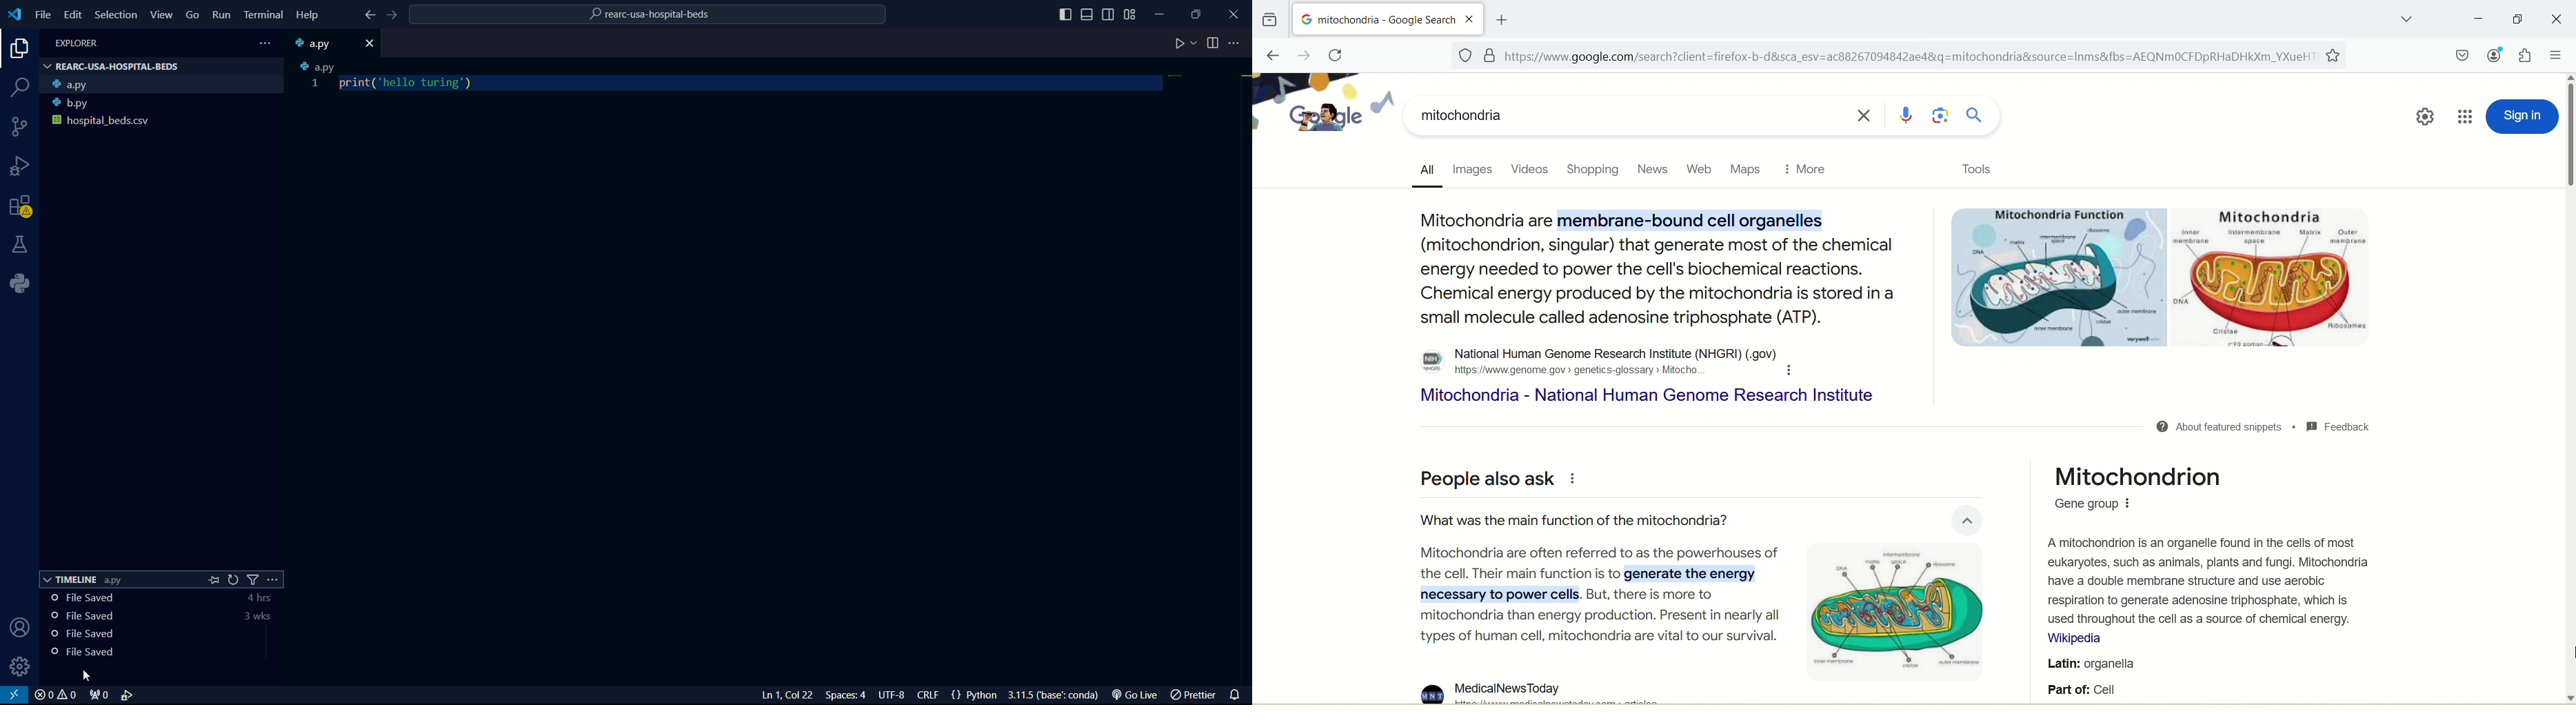 Image resolution: width=2576 pixels, height=728 pixels. Describe the element at coordinates (1496, 476) in the screenshot. I see `People also ask` at that location.